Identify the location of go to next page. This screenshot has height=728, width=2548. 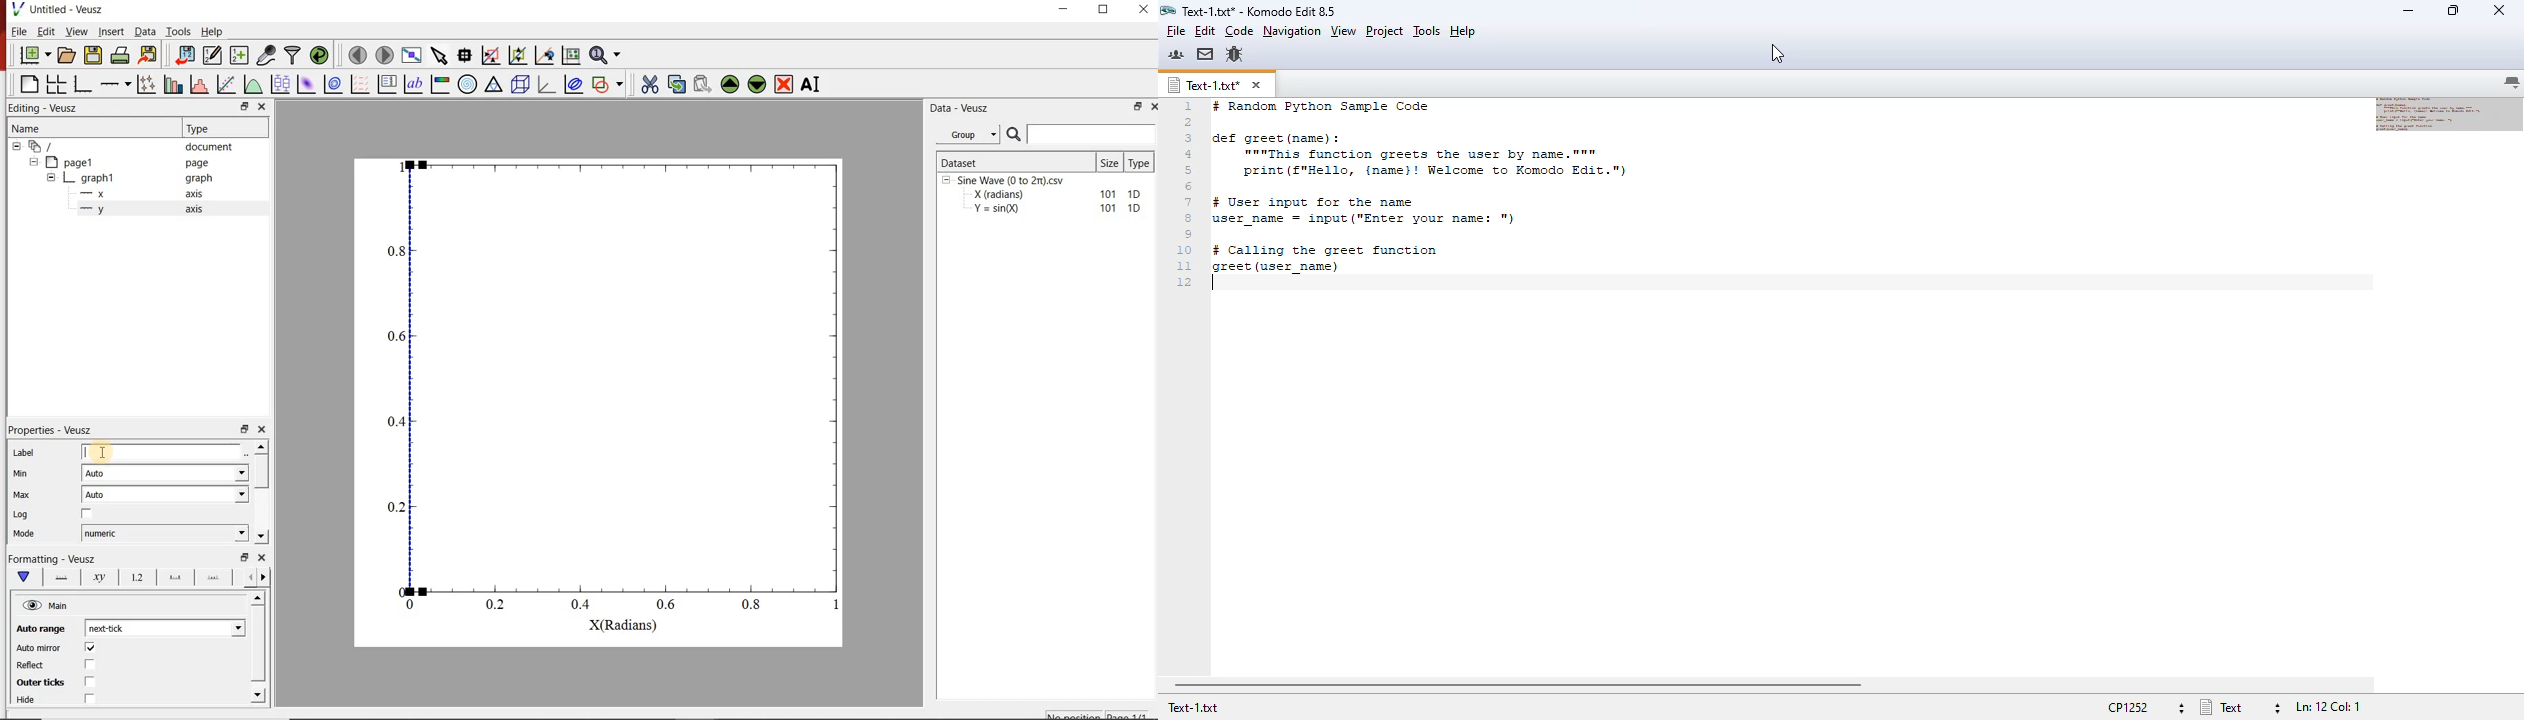
(385, 54).